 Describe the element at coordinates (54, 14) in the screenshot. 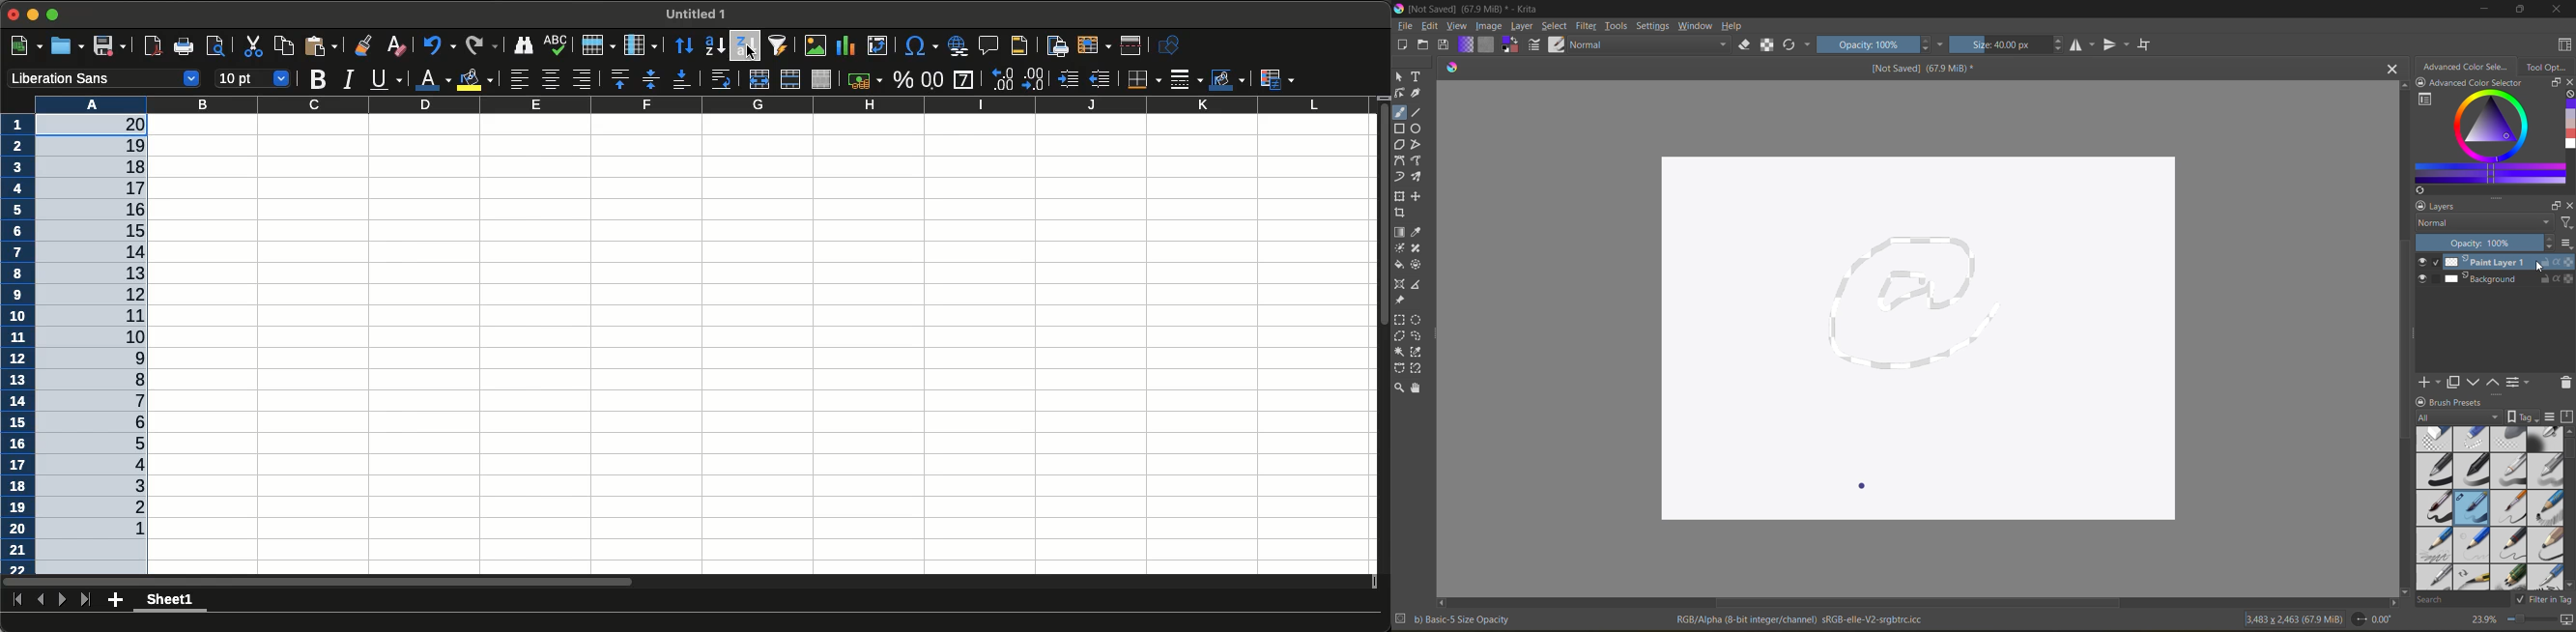

I see `Expand` at that location.